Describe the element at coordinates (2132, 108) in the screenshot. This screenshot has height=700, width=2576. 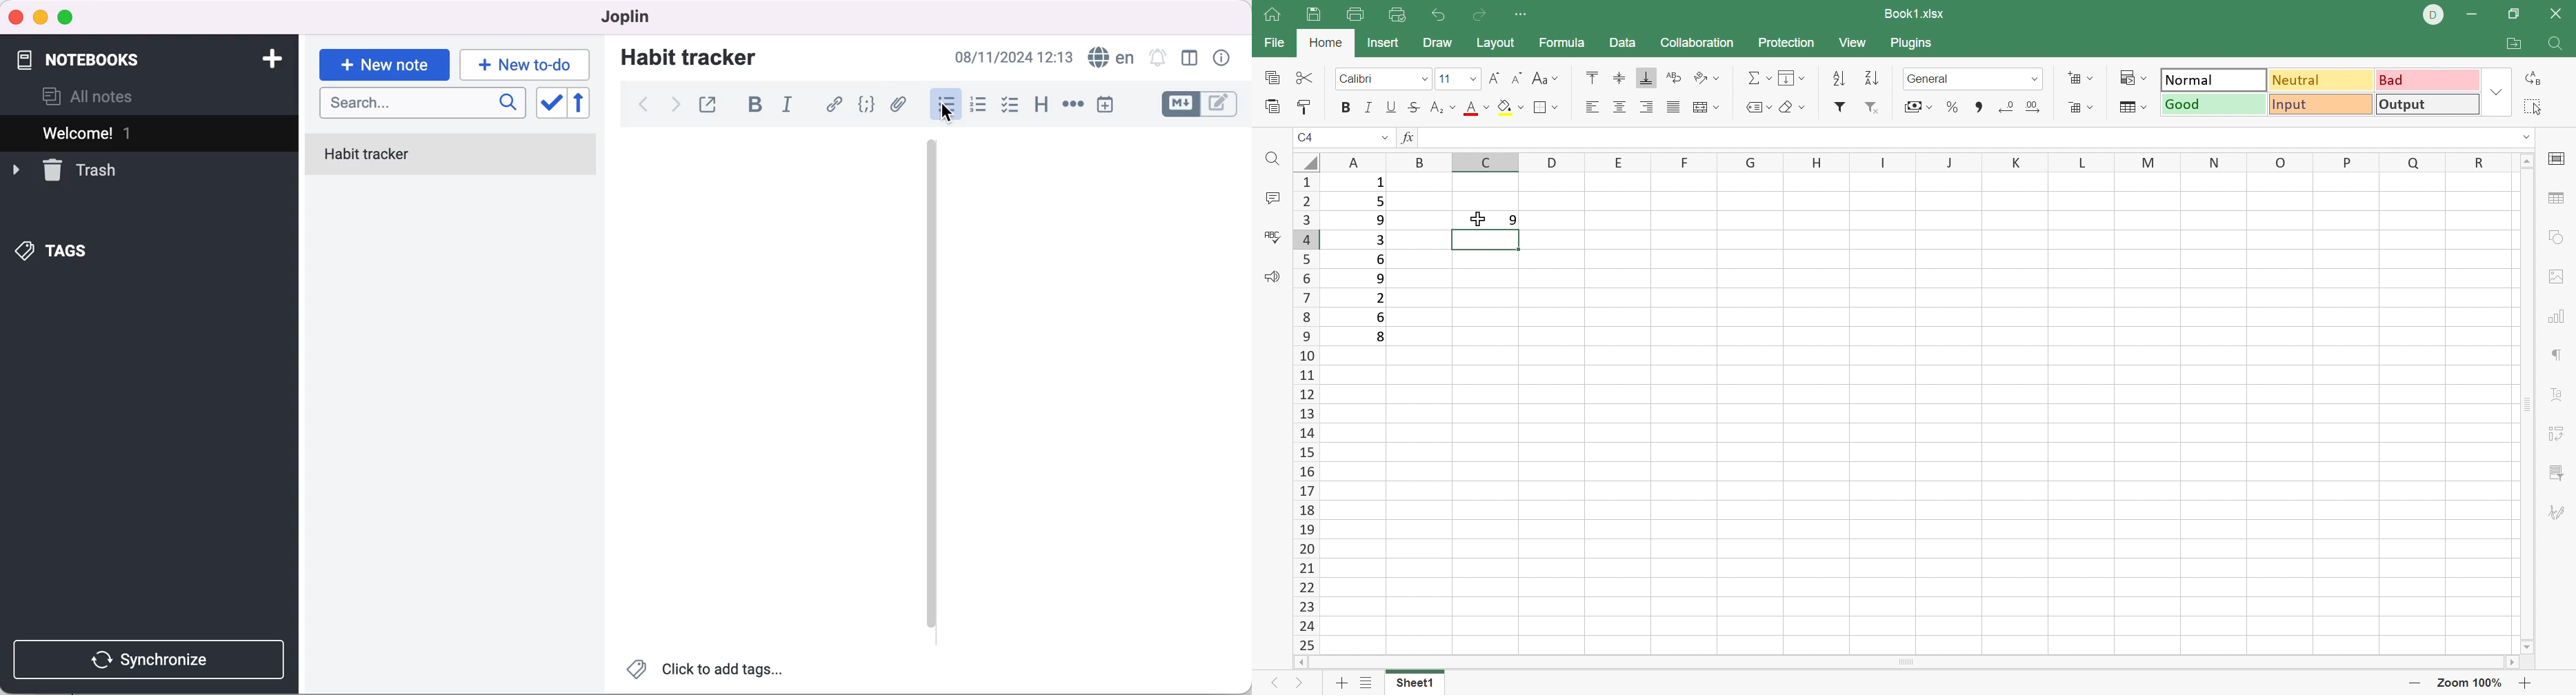
I see `Format table as template` at that location.